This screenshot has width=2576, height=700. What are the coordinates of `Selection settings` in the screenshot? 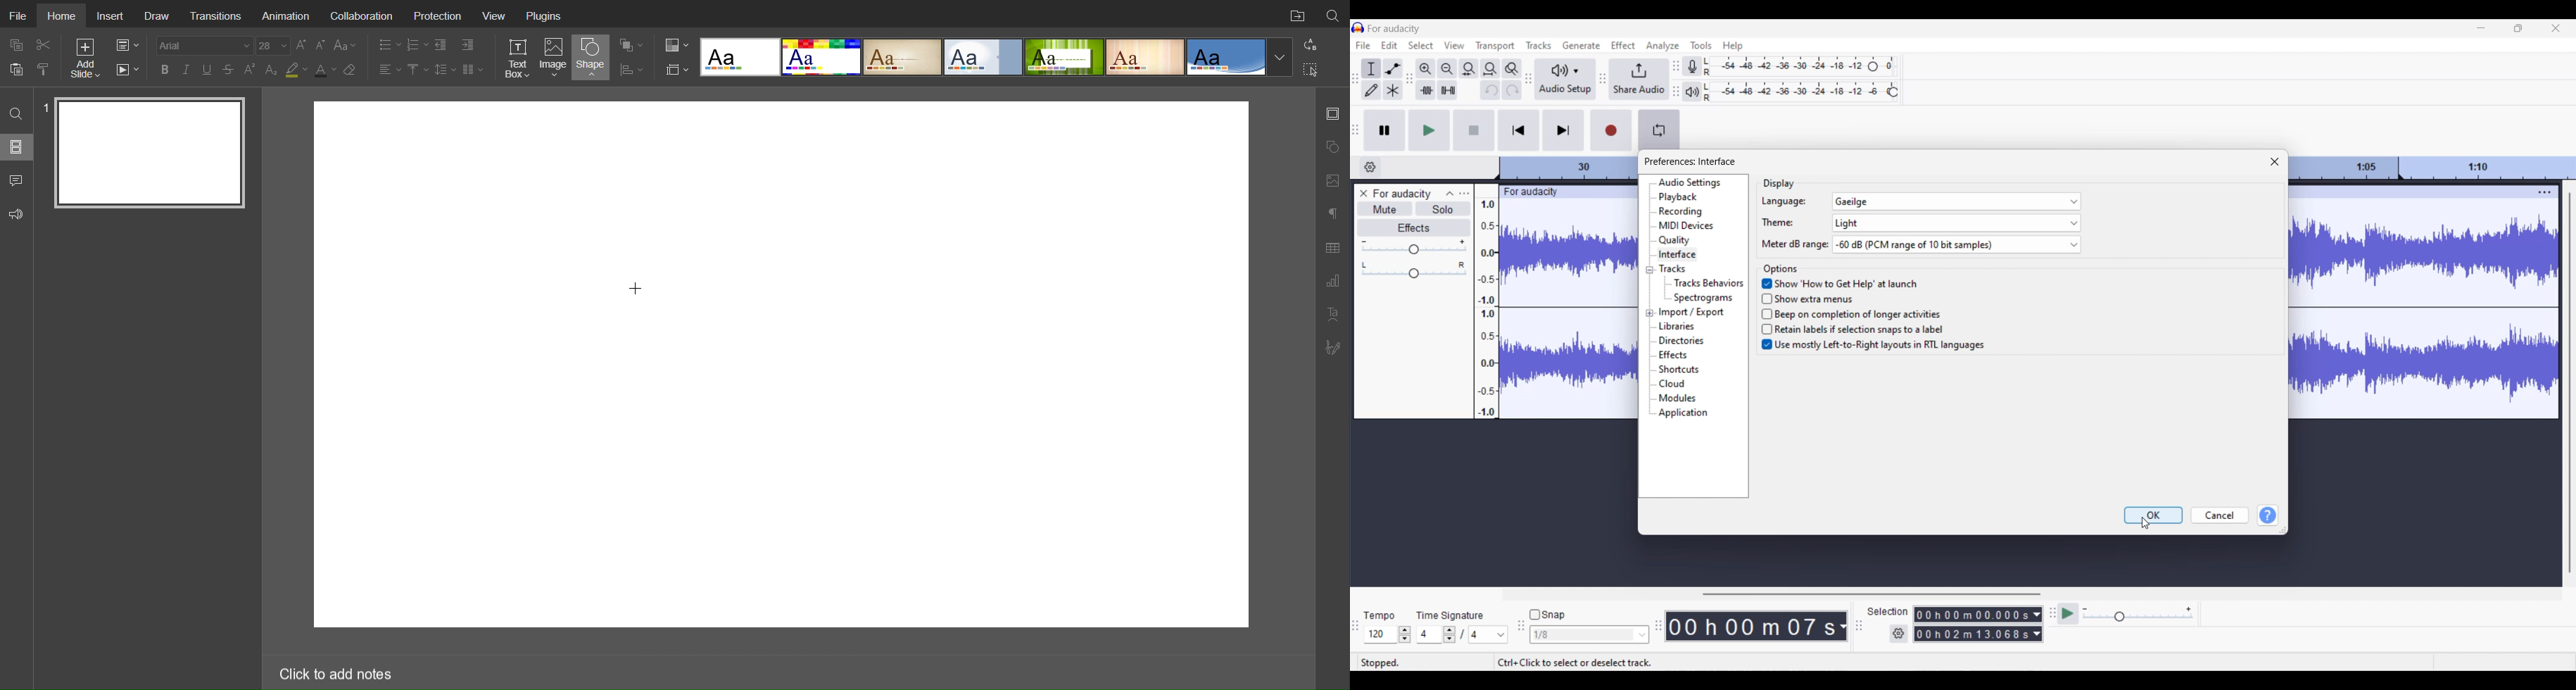 It's located at (1899, 634).